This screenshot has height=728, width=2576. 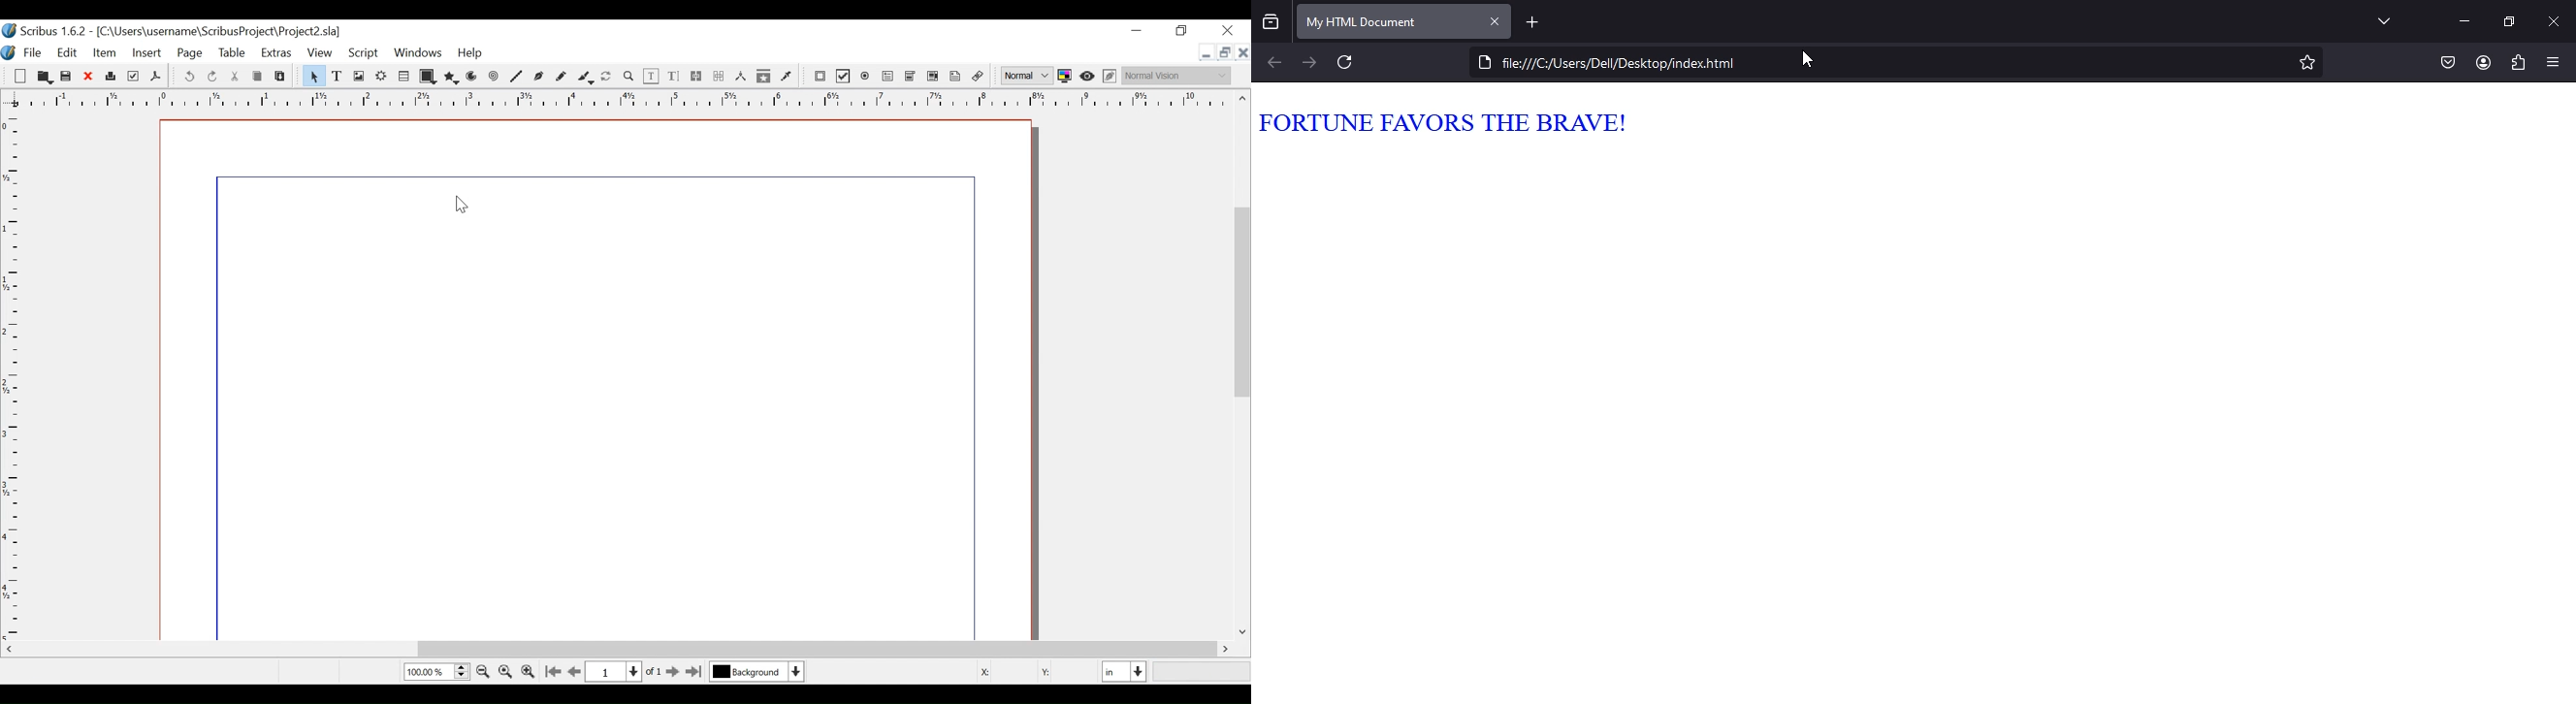 What do you see at coordinates (652, 76) in the screenshot?
I see `Edit Text Content` at bounding box center [652, 76].